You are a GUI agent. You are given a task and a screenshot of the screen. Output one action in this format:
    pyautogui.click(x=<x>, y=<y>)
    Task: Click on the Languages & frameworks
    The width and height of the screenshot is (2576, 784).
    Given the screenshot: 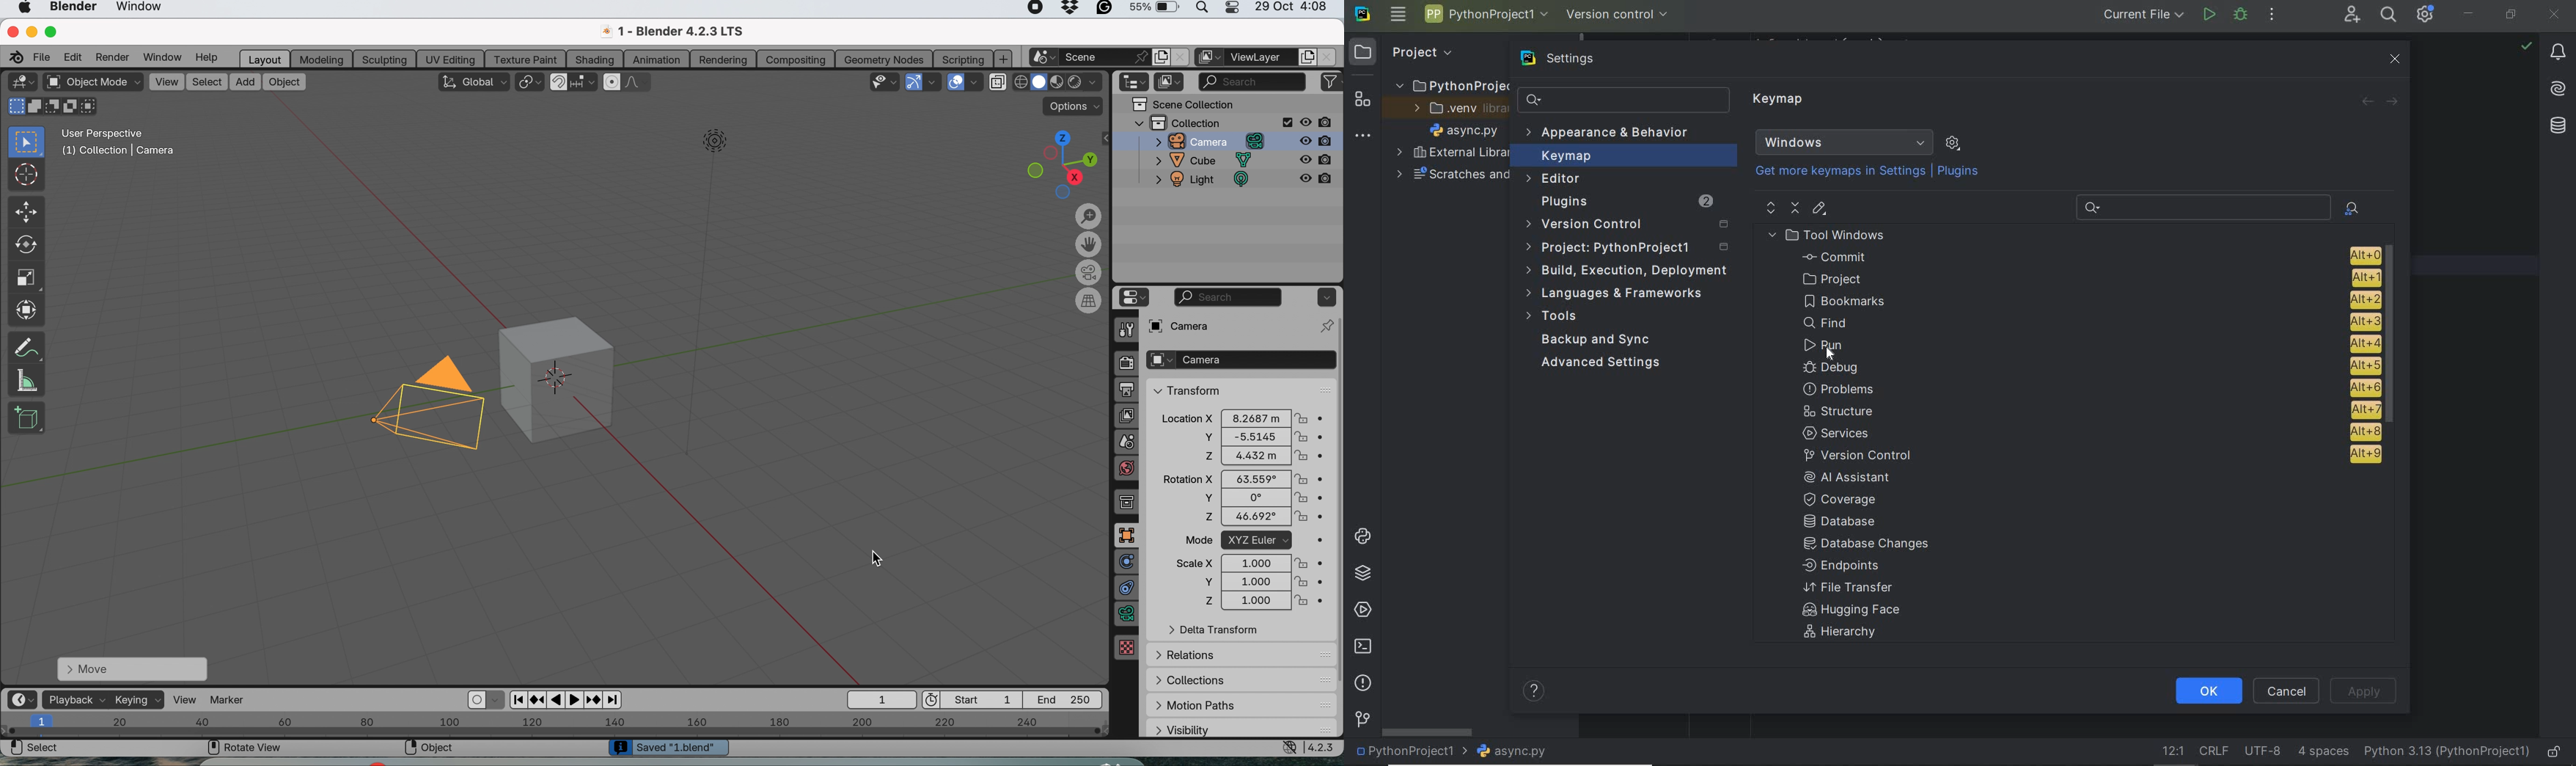 What is the action you would take?
    pyautogui.click(x=1618, y=295)
    